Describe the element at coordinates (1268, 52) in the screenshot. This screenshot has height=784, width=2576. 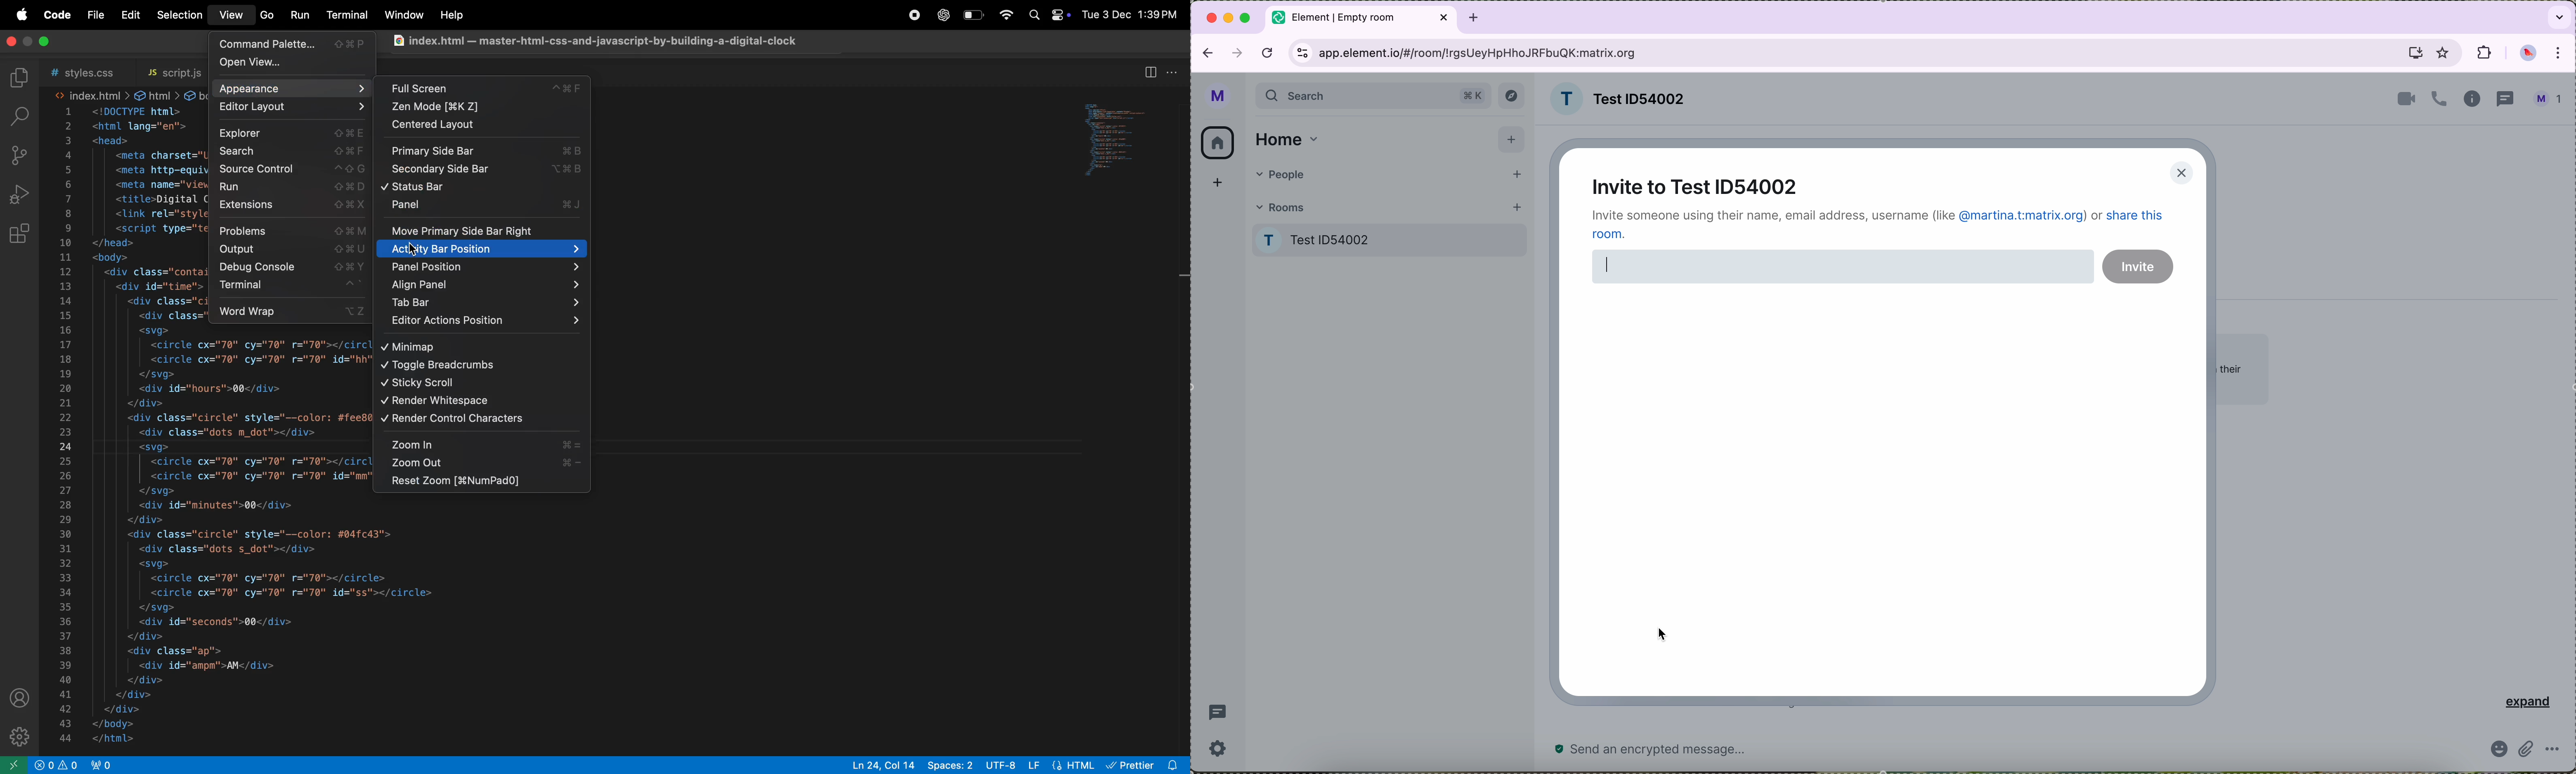
I see `refresh the page` at that location.